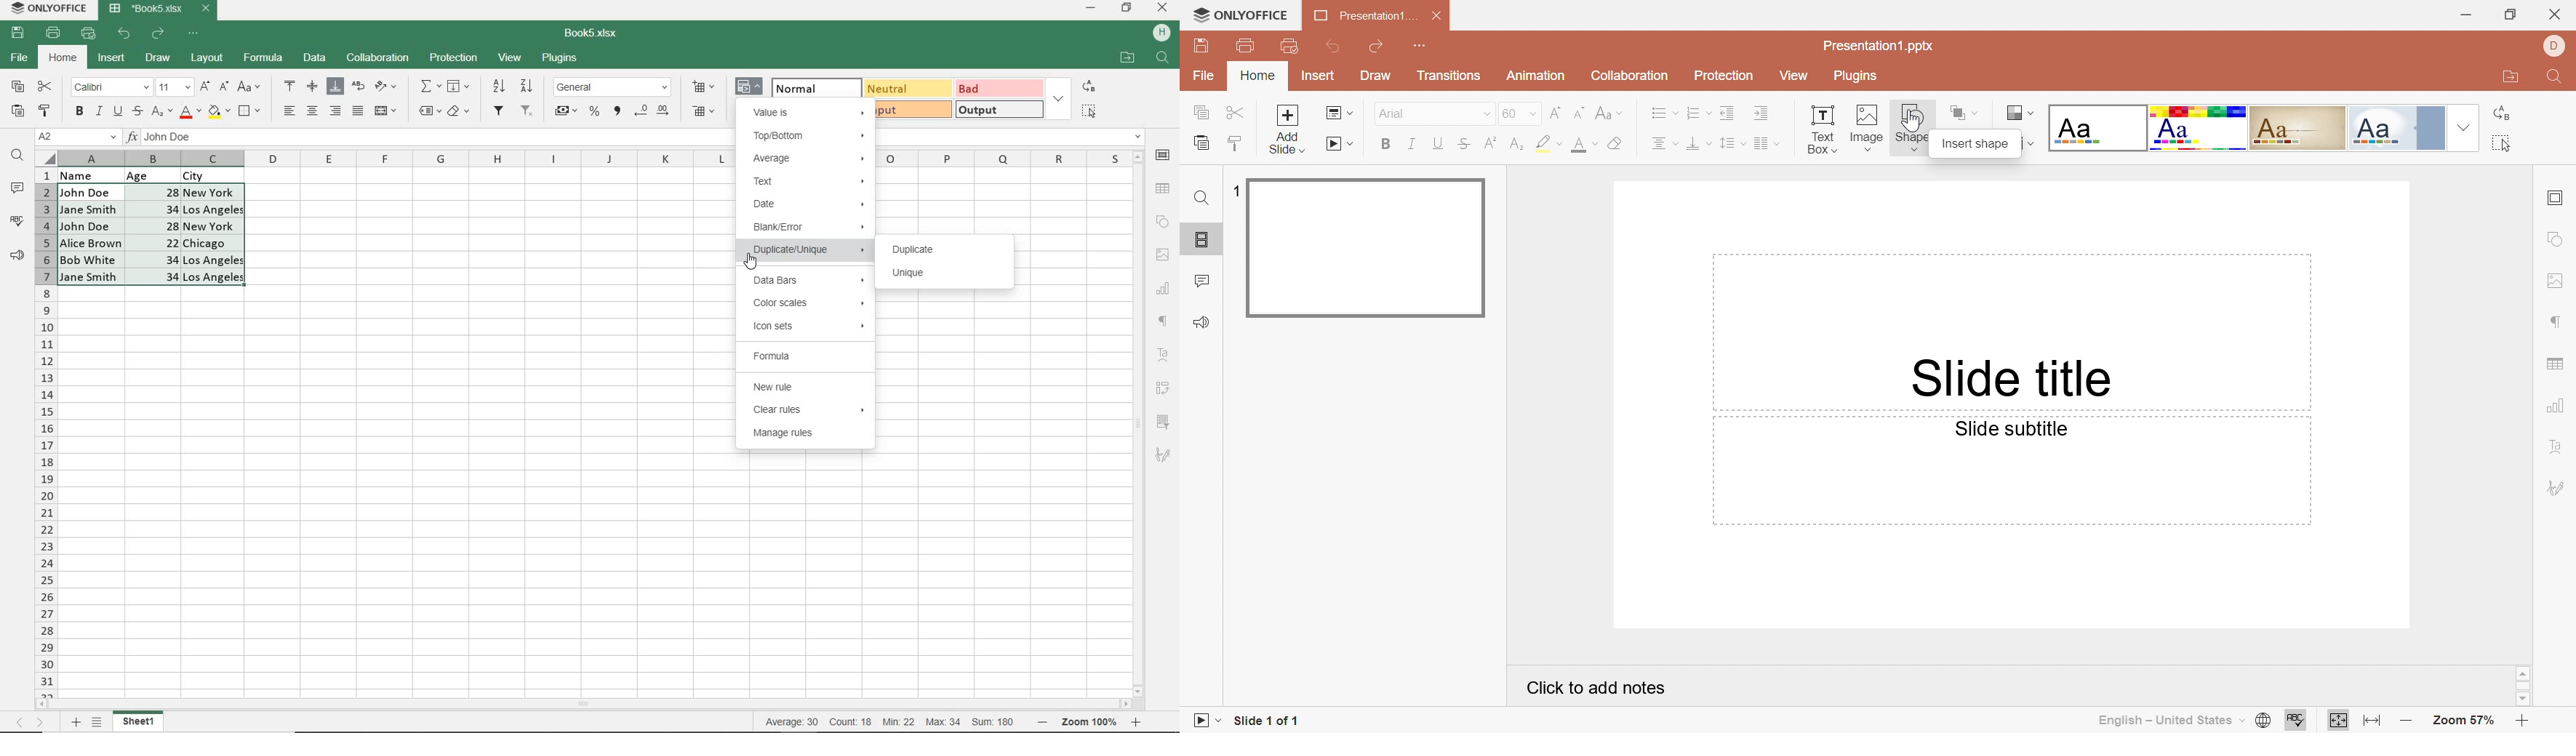 This screenshot has width=2576, height=756. Describe the element at coordinates (1235, 145) in the screenshot. I see `Copy style` at that location.